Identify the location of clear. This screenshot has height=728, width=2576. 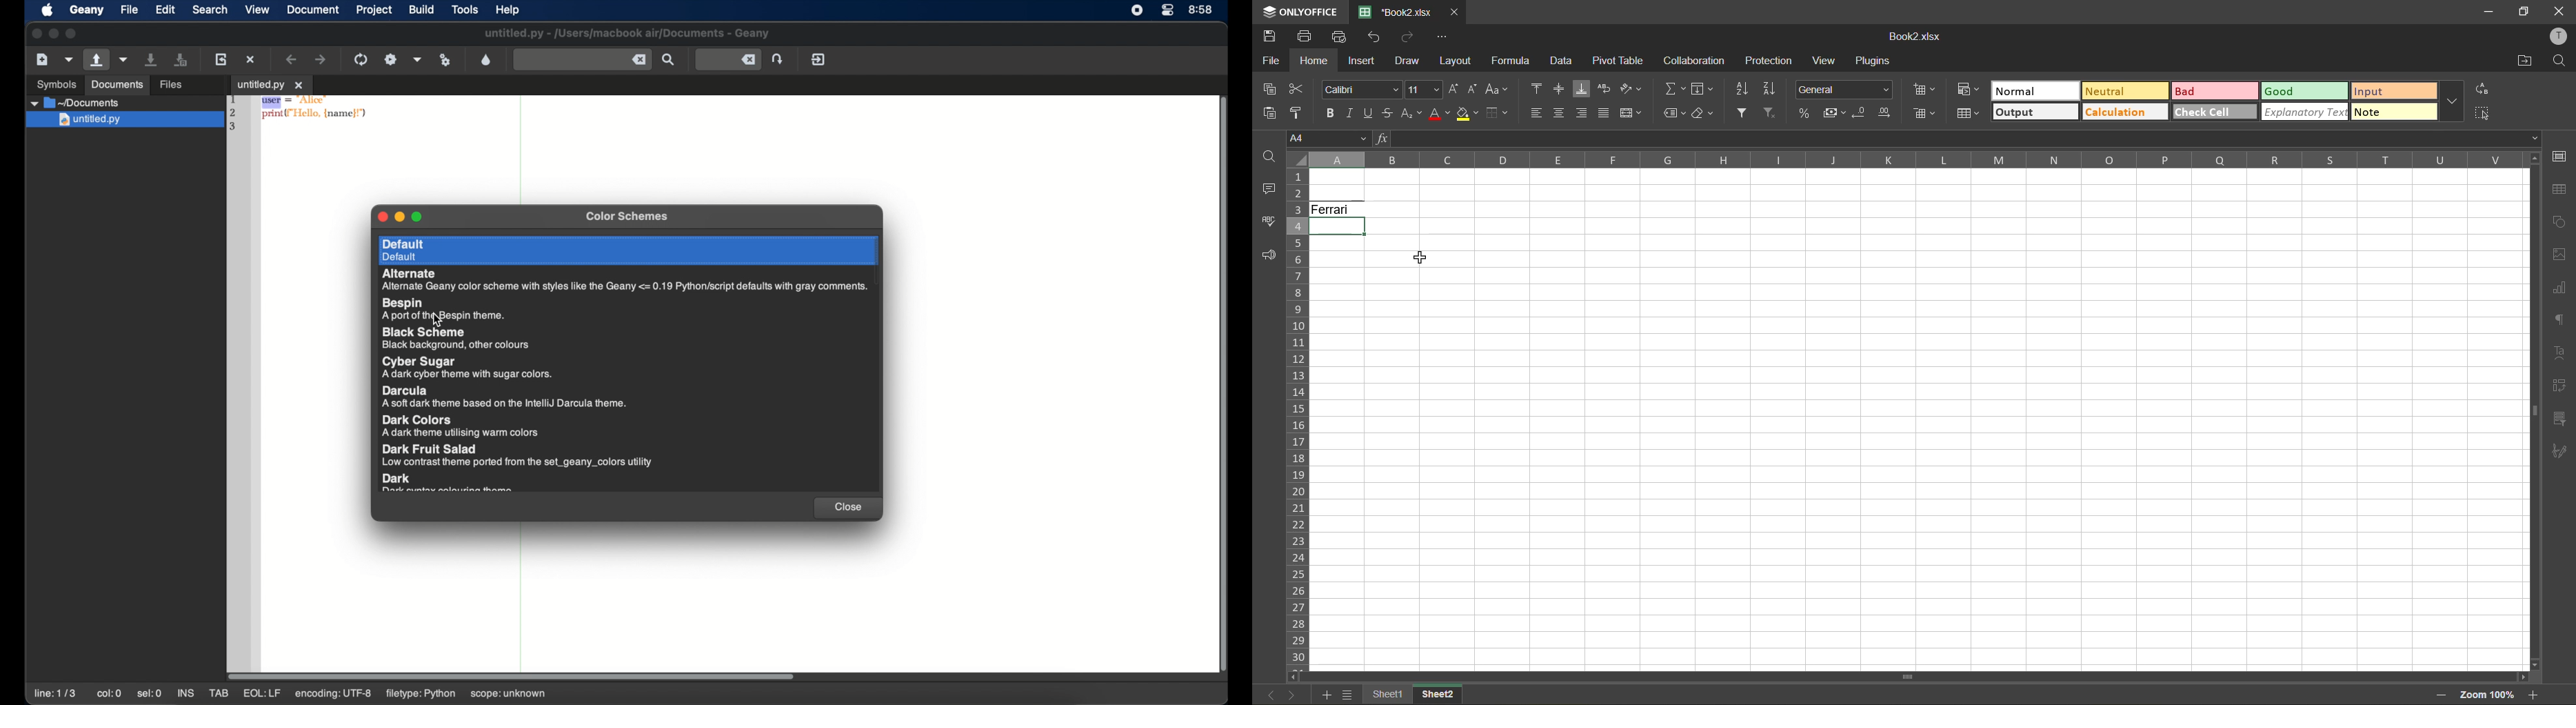
(1702, 113).